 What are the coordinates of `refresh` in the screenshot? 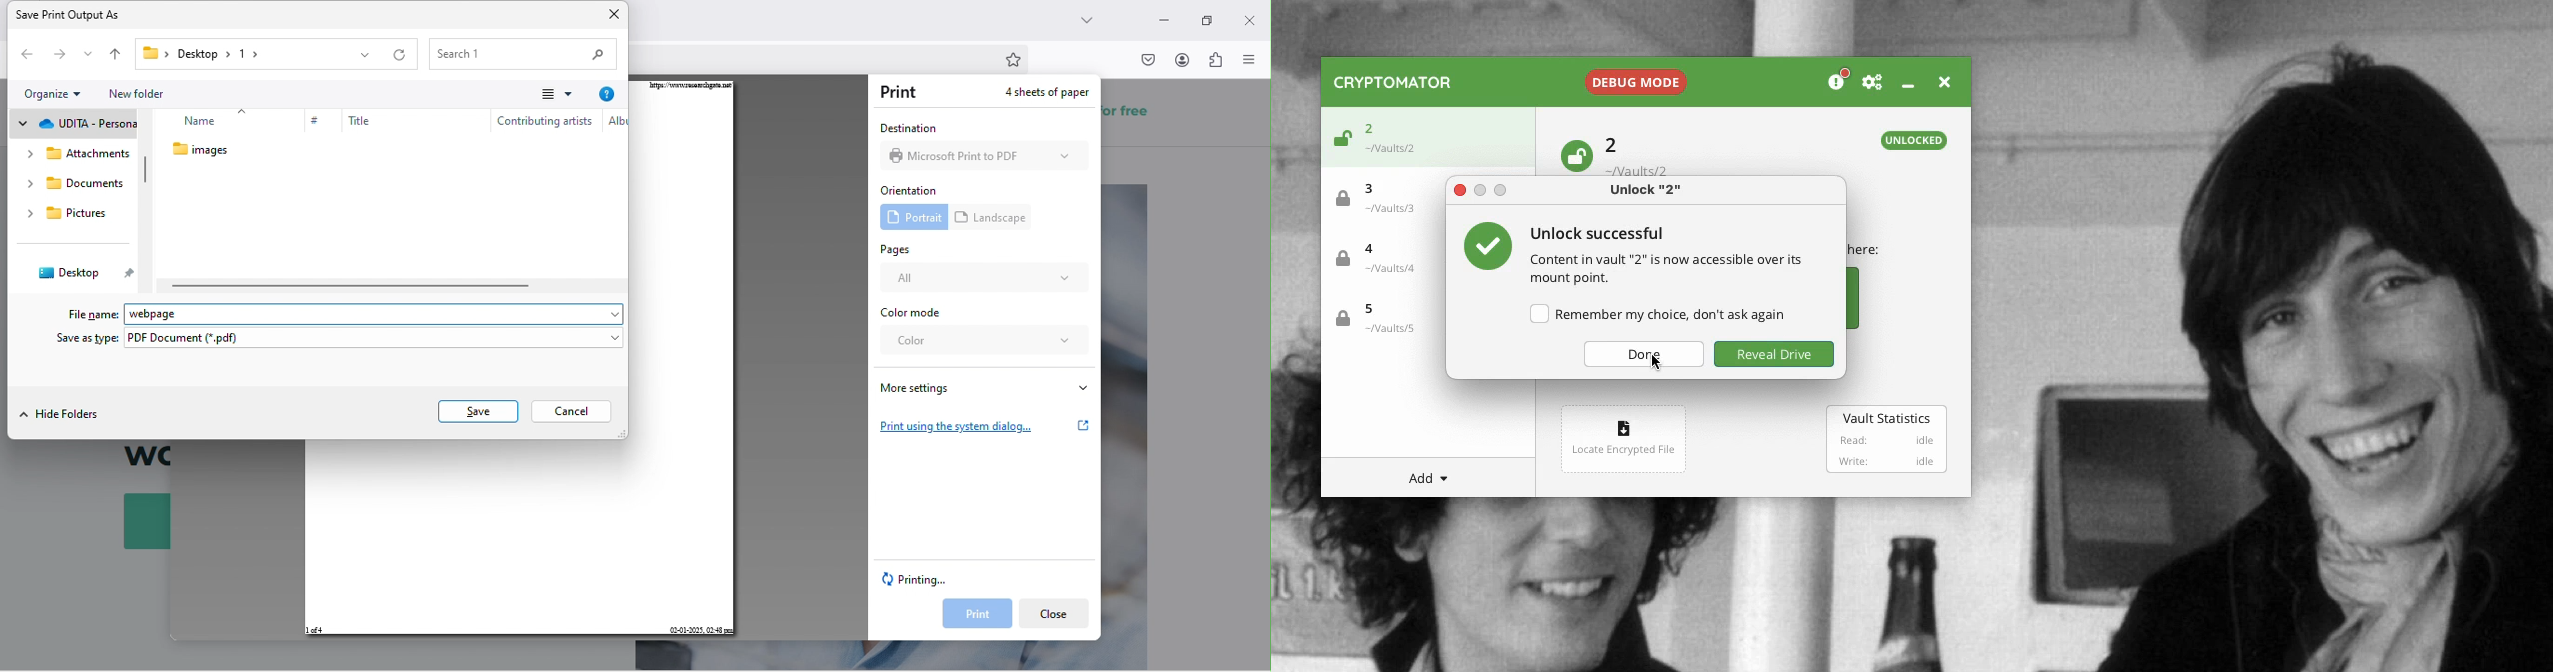 It's located at (403, 57).